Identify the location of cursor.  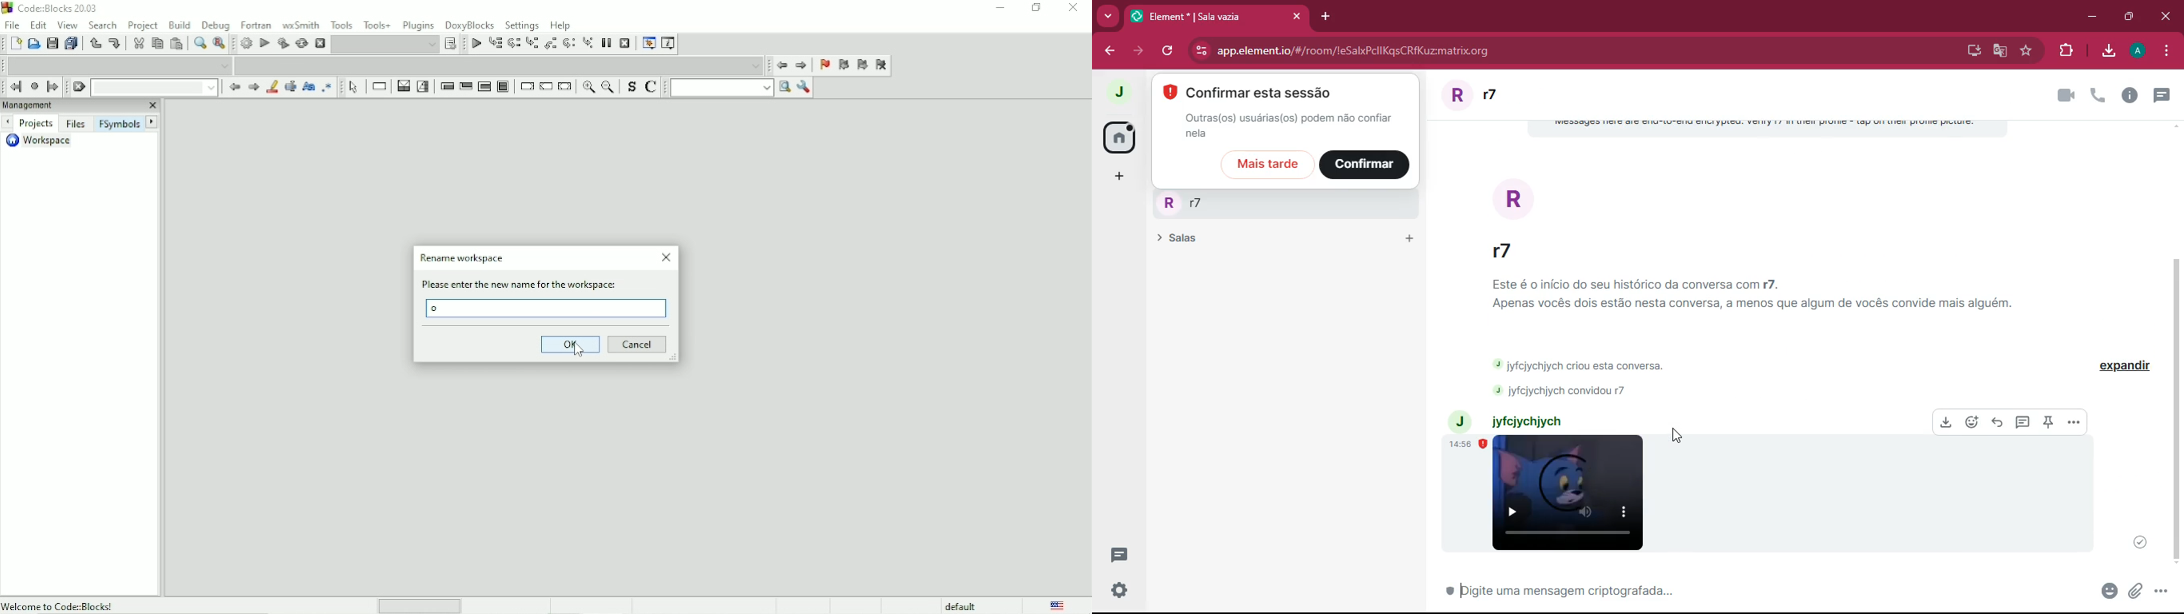
(1677, 436).